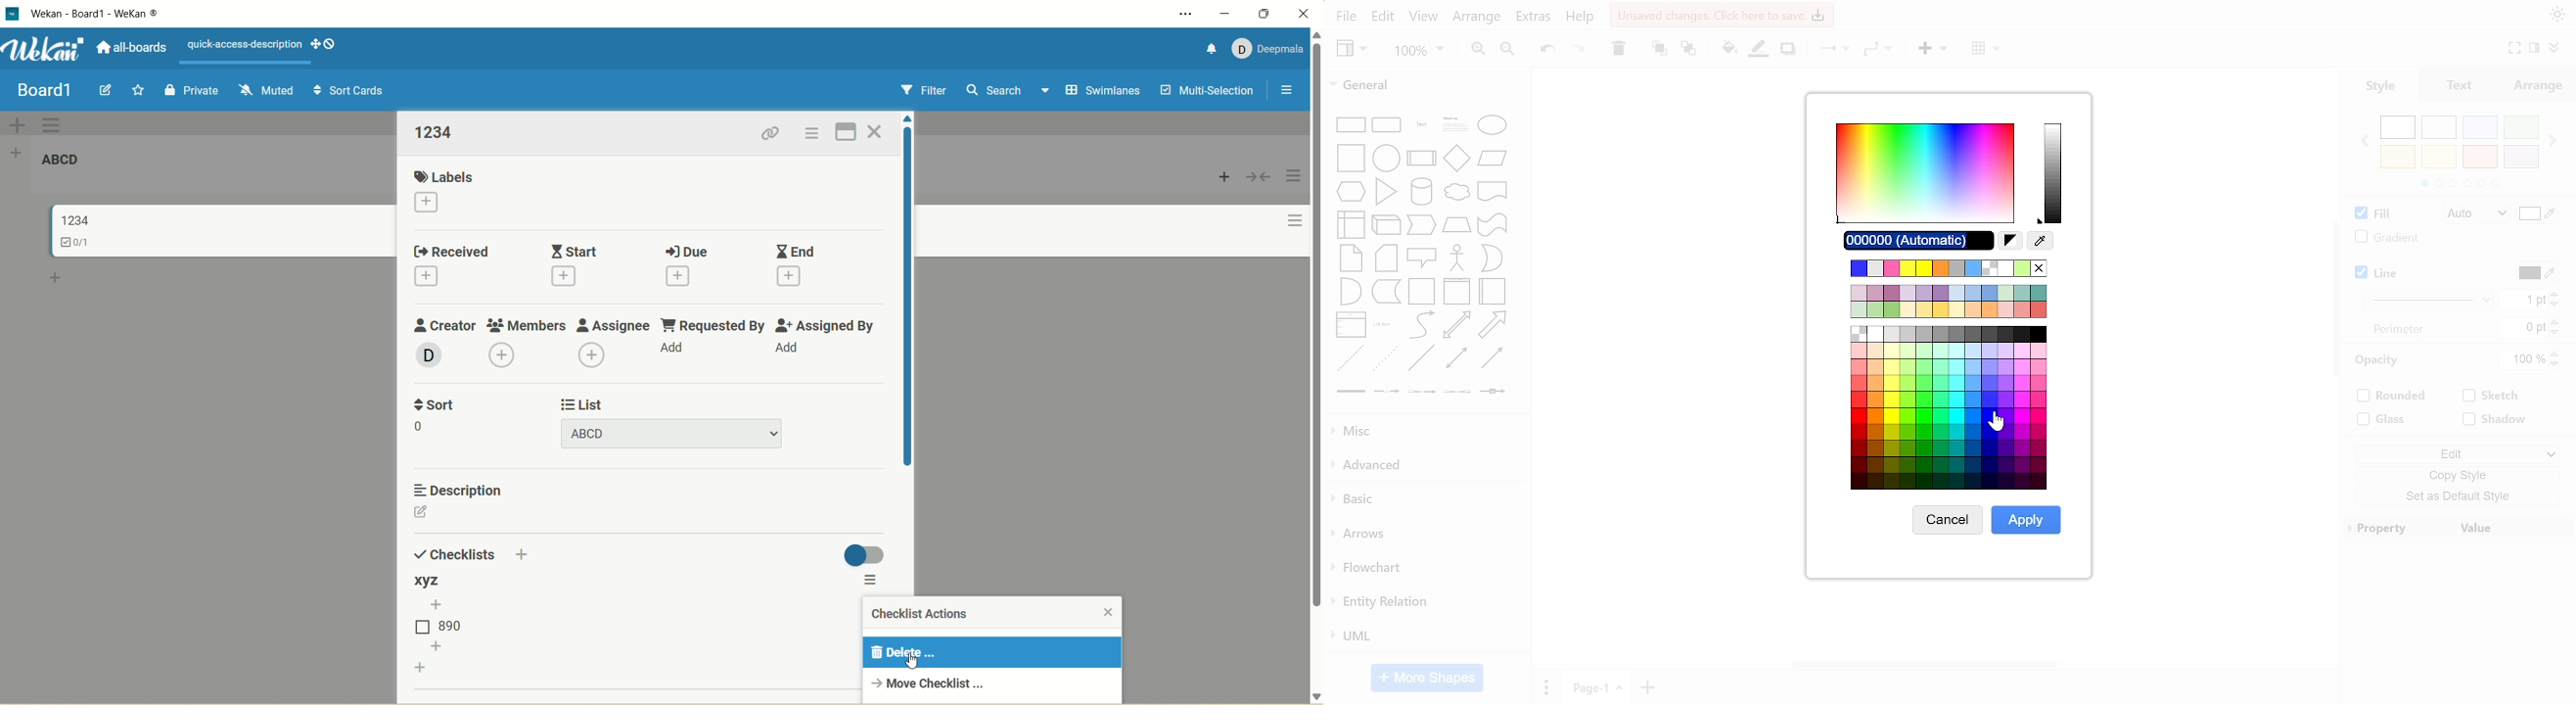 The width and height of the screenshot is (2576, 728). Describe the element at coordinates (2554, 293) in the screenshot. I see `increase line width` at that location.